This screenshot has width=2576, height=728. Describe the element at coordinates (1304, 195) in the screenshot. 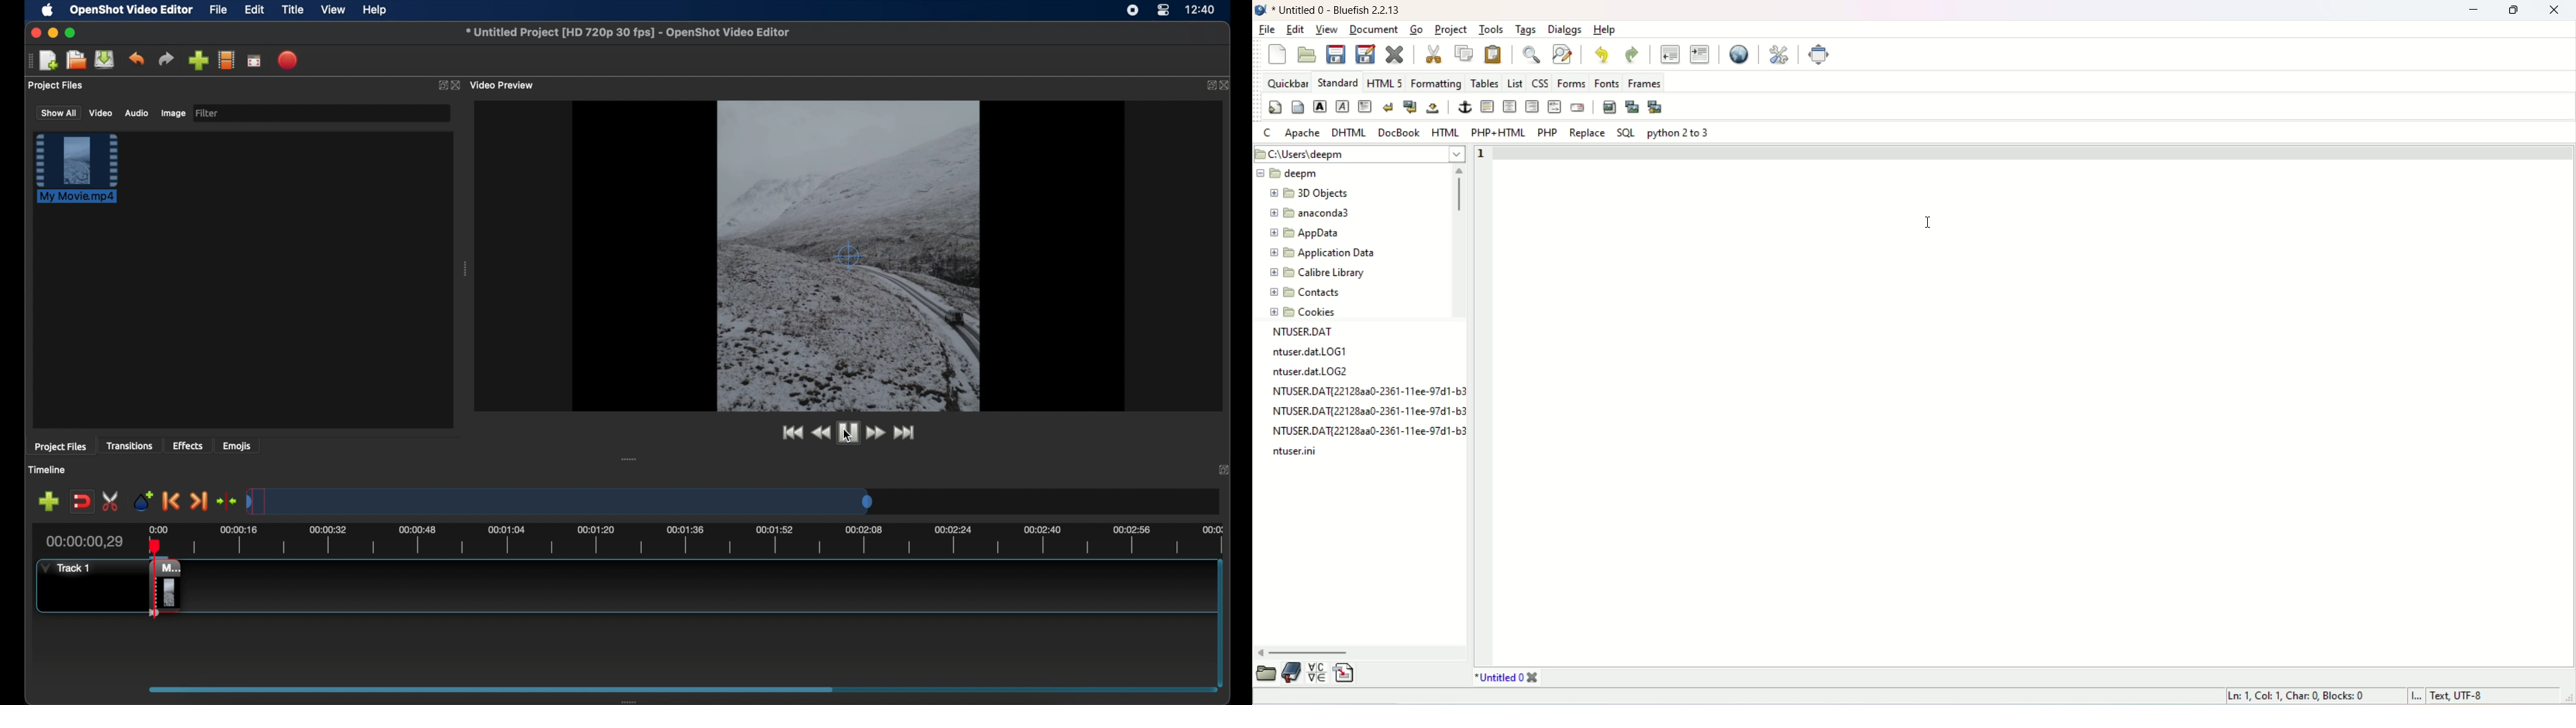

I see `3d objects` at that location.